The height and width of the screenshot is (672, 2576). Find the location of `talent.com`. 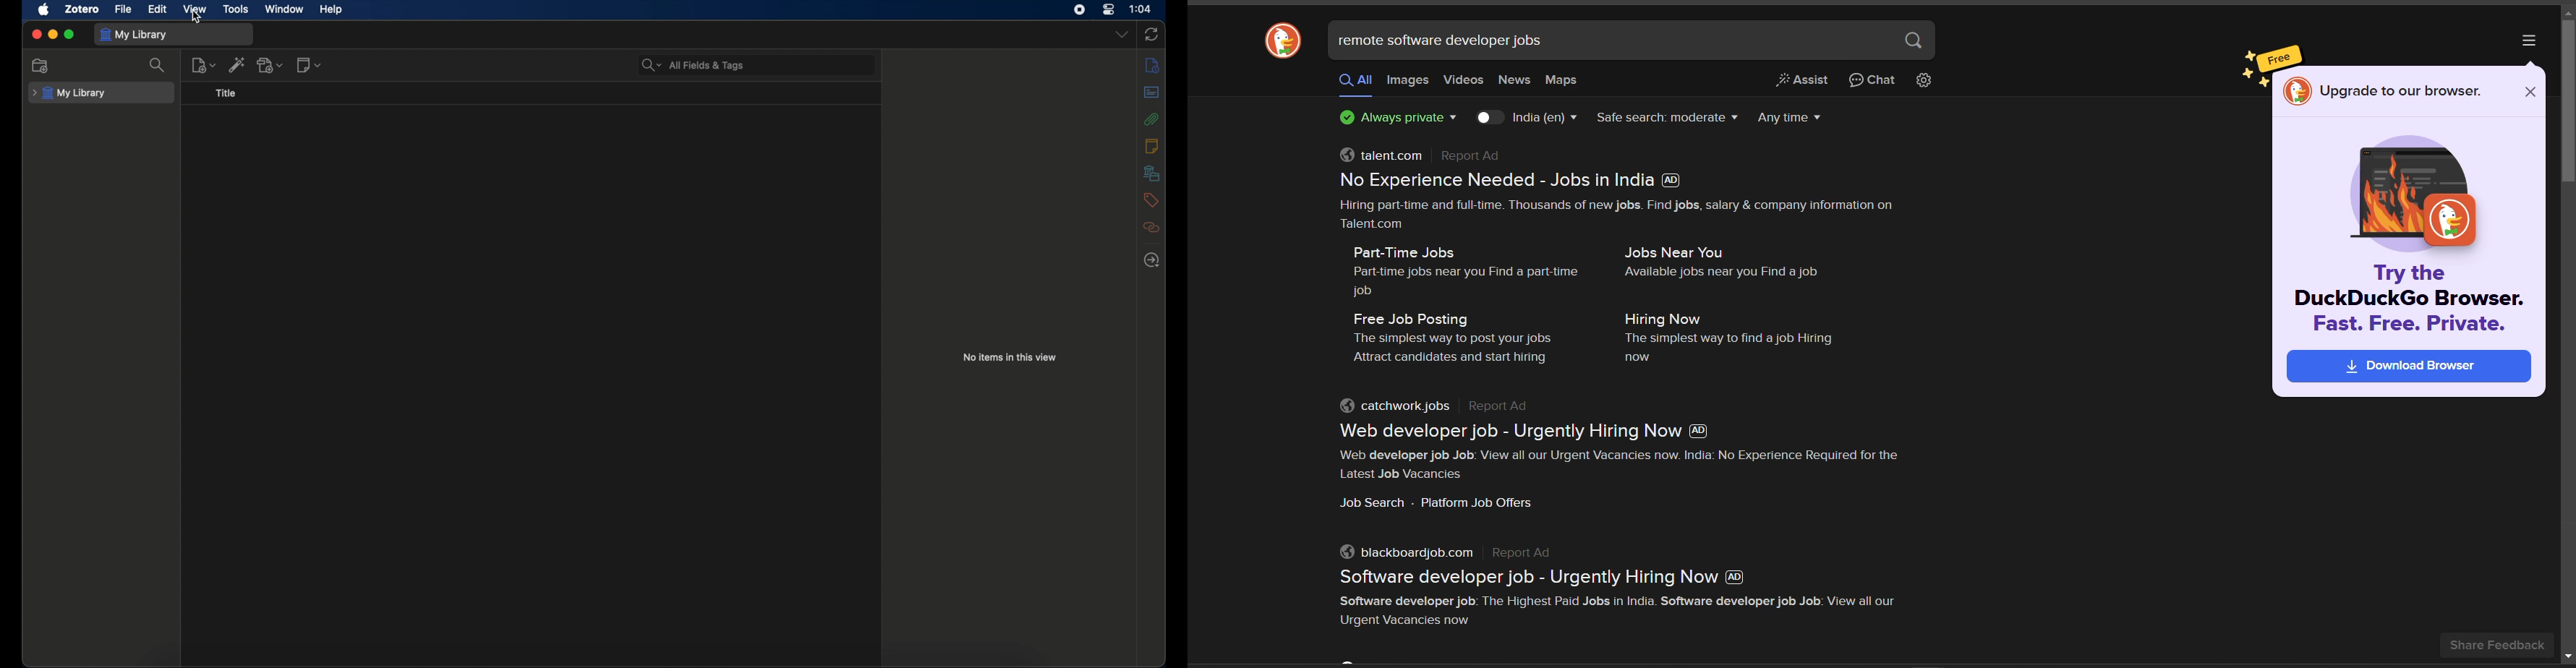

talent.com is located at coordinates (1379, 153).